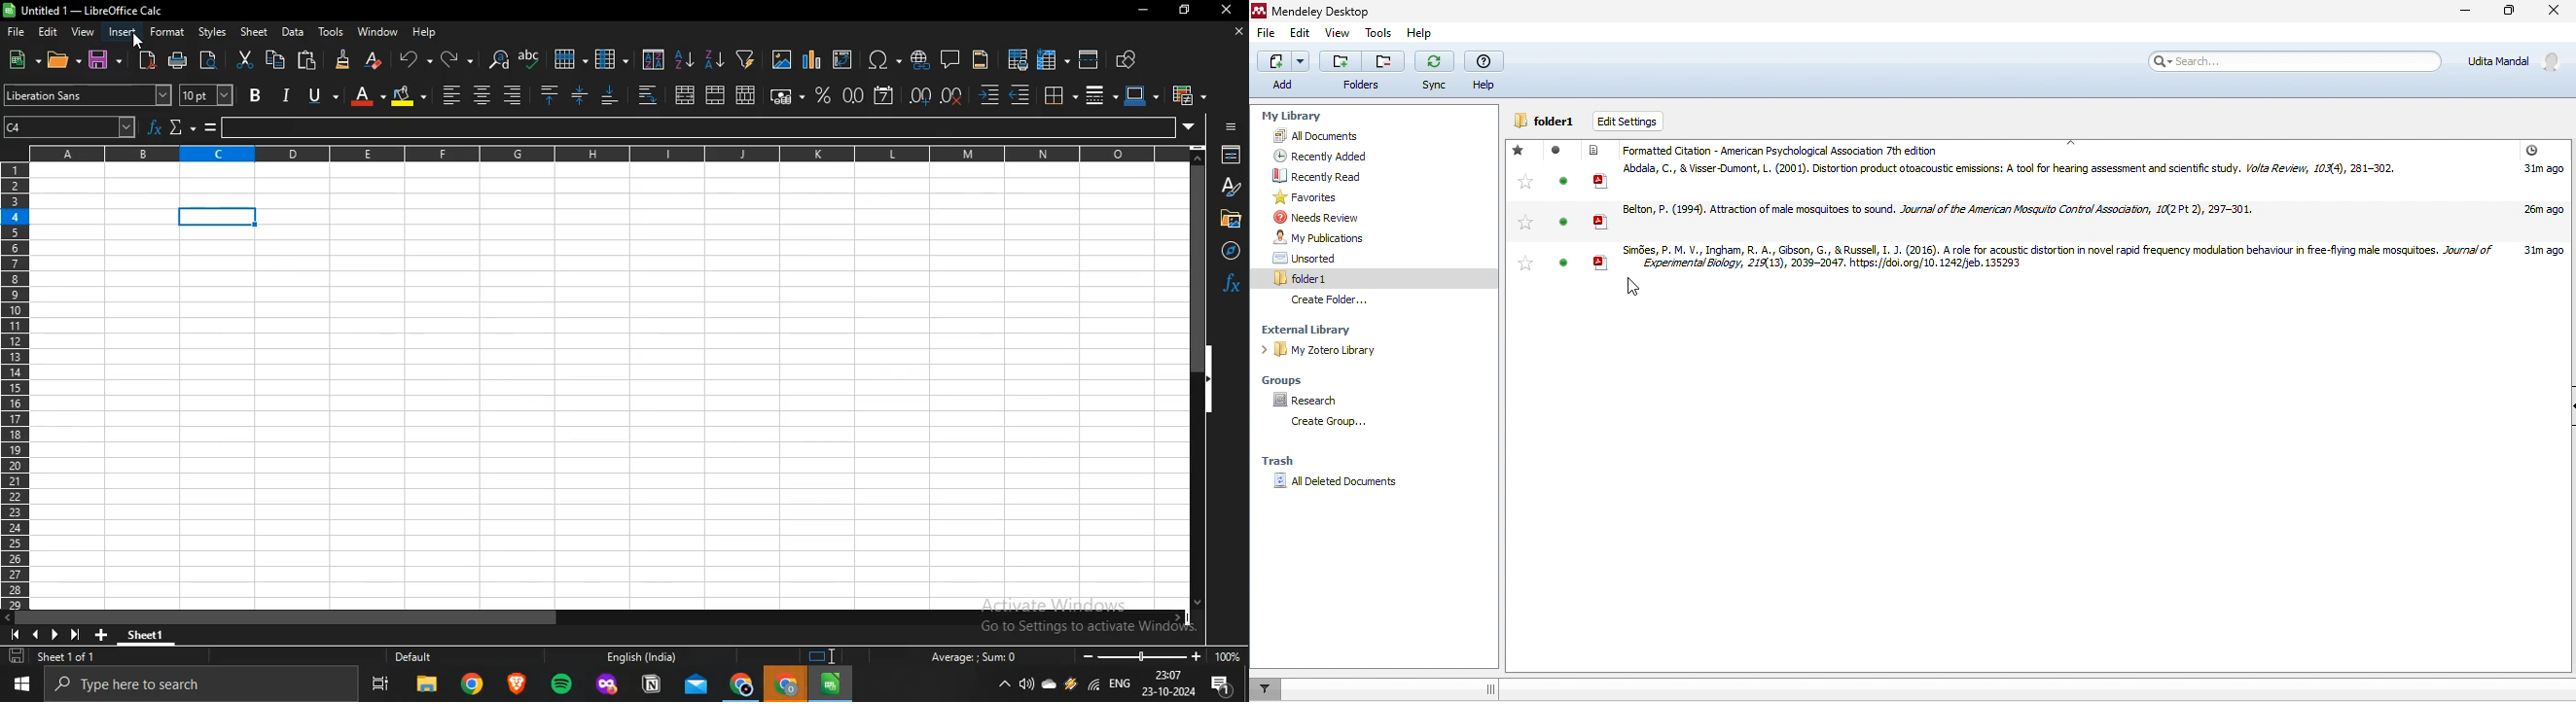  Describe the element at coordinates (308, 58) in the screenshot. I see `paste` at that location.